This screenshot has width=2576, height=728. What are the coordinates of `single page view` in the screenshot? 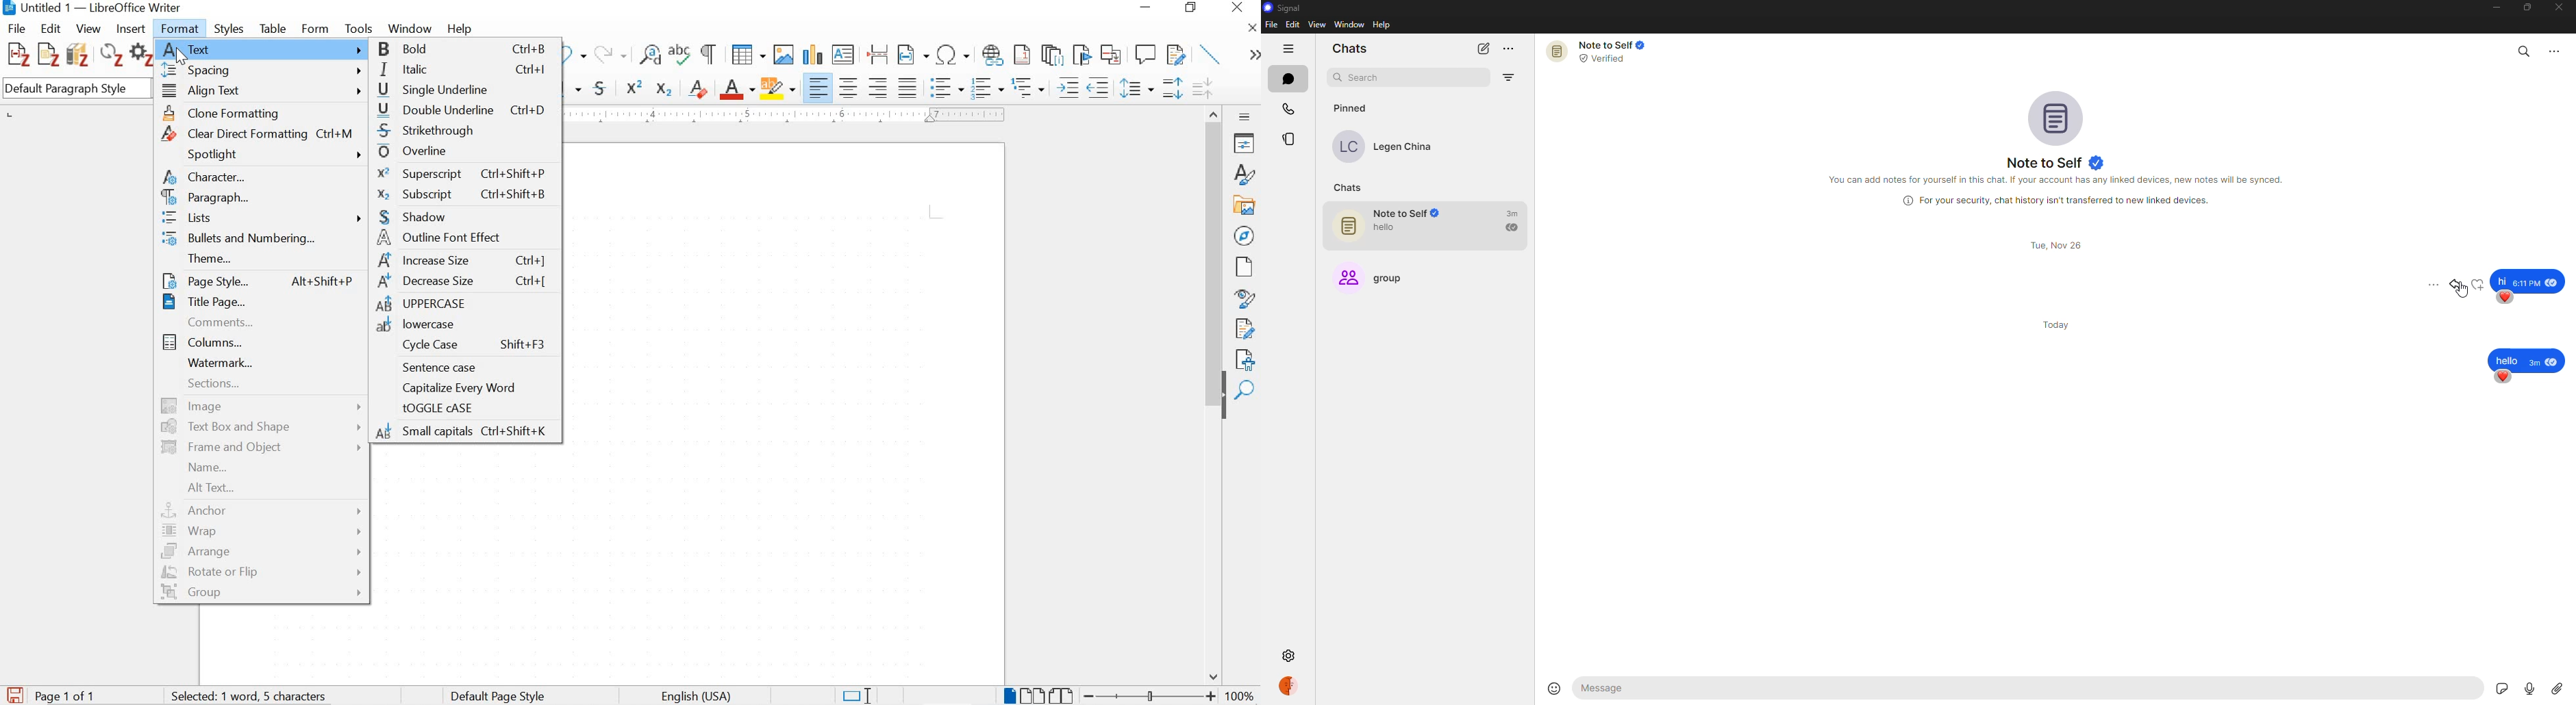 It's located at (1008, 695).